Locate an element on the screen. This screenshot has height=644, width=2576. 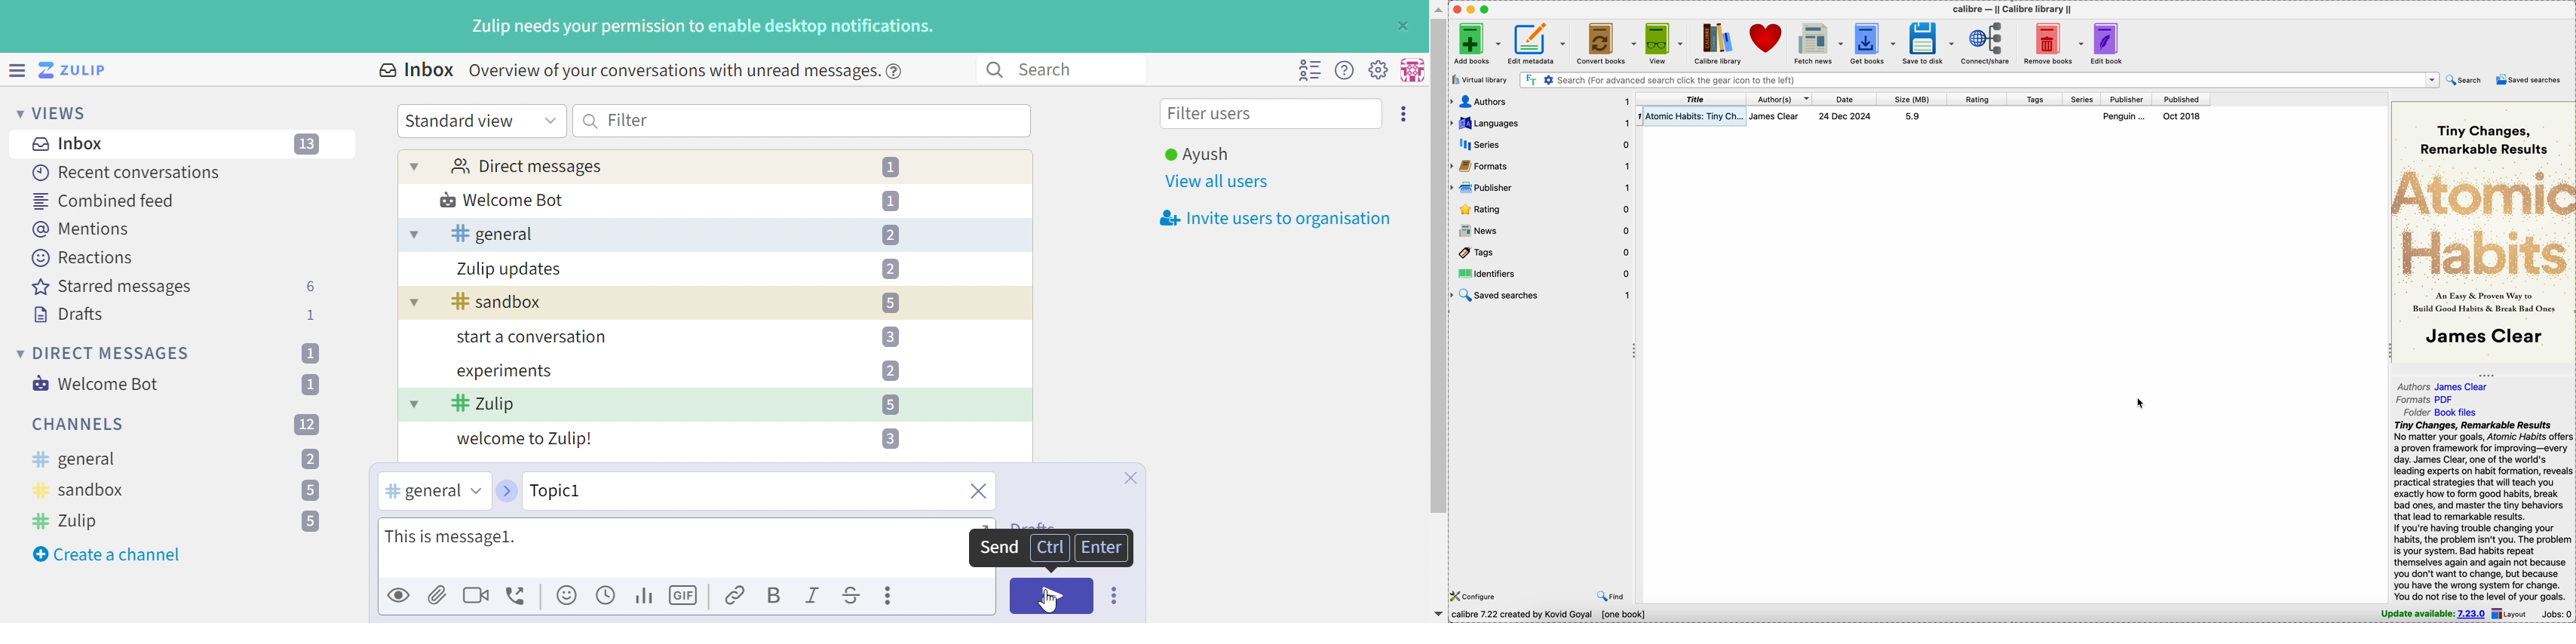
2 is located at coordinates (890, 269).